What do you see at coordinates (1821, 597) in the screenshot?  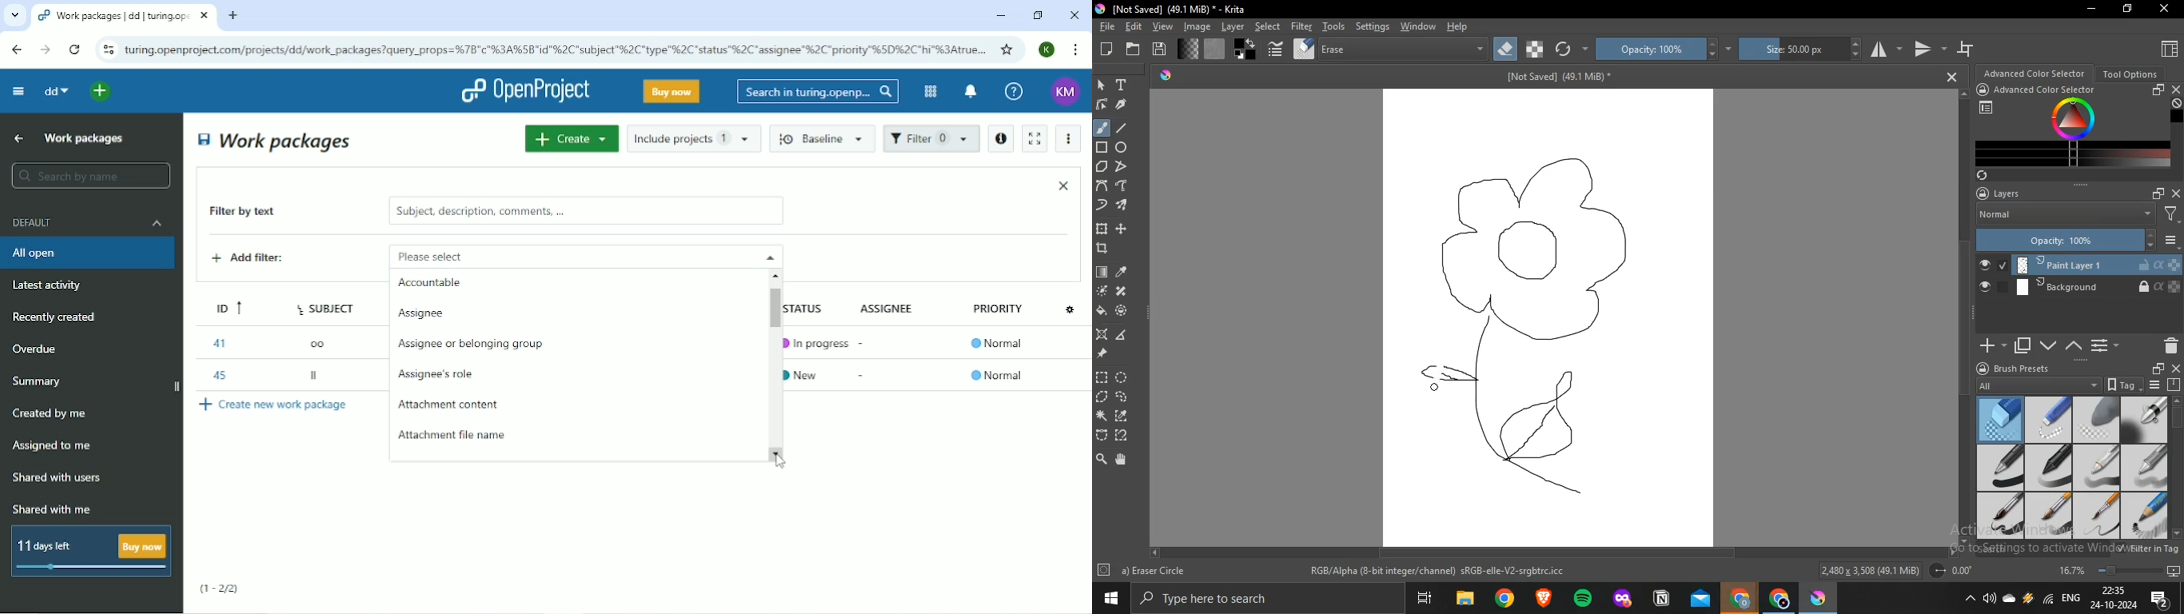 I see `Application` at bounding box center [1821, 597].